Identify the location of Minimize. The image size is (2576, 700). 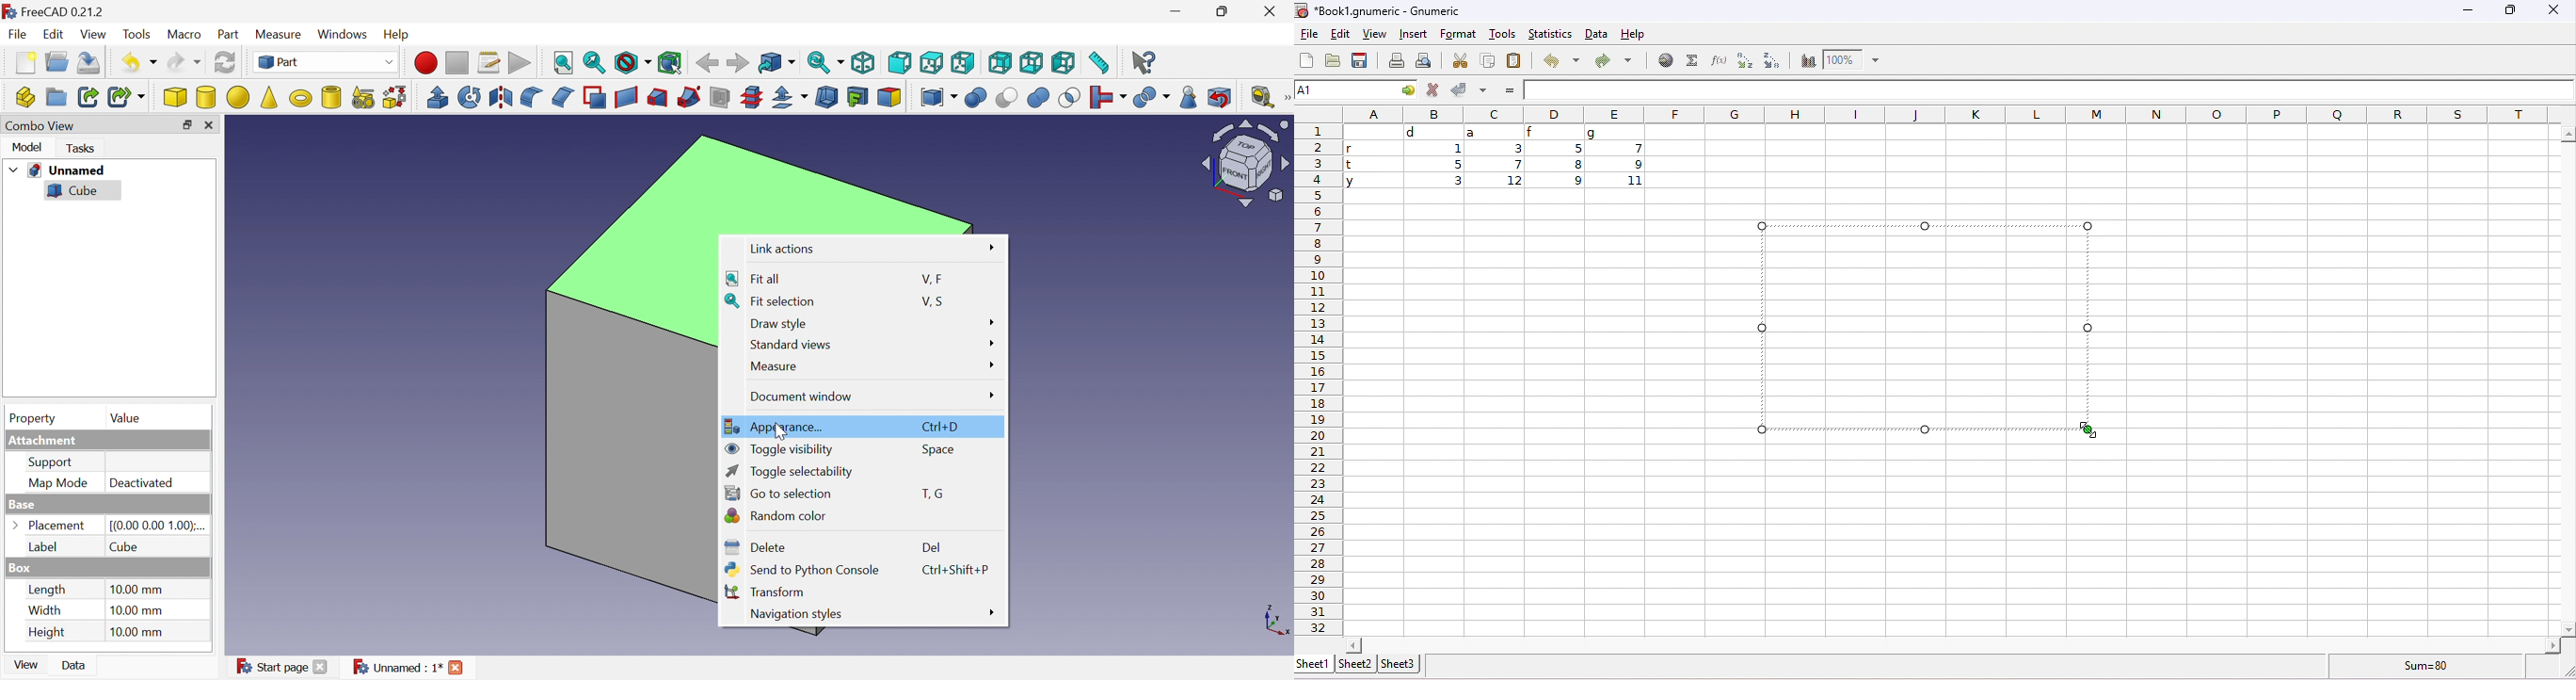
(1176, 11).